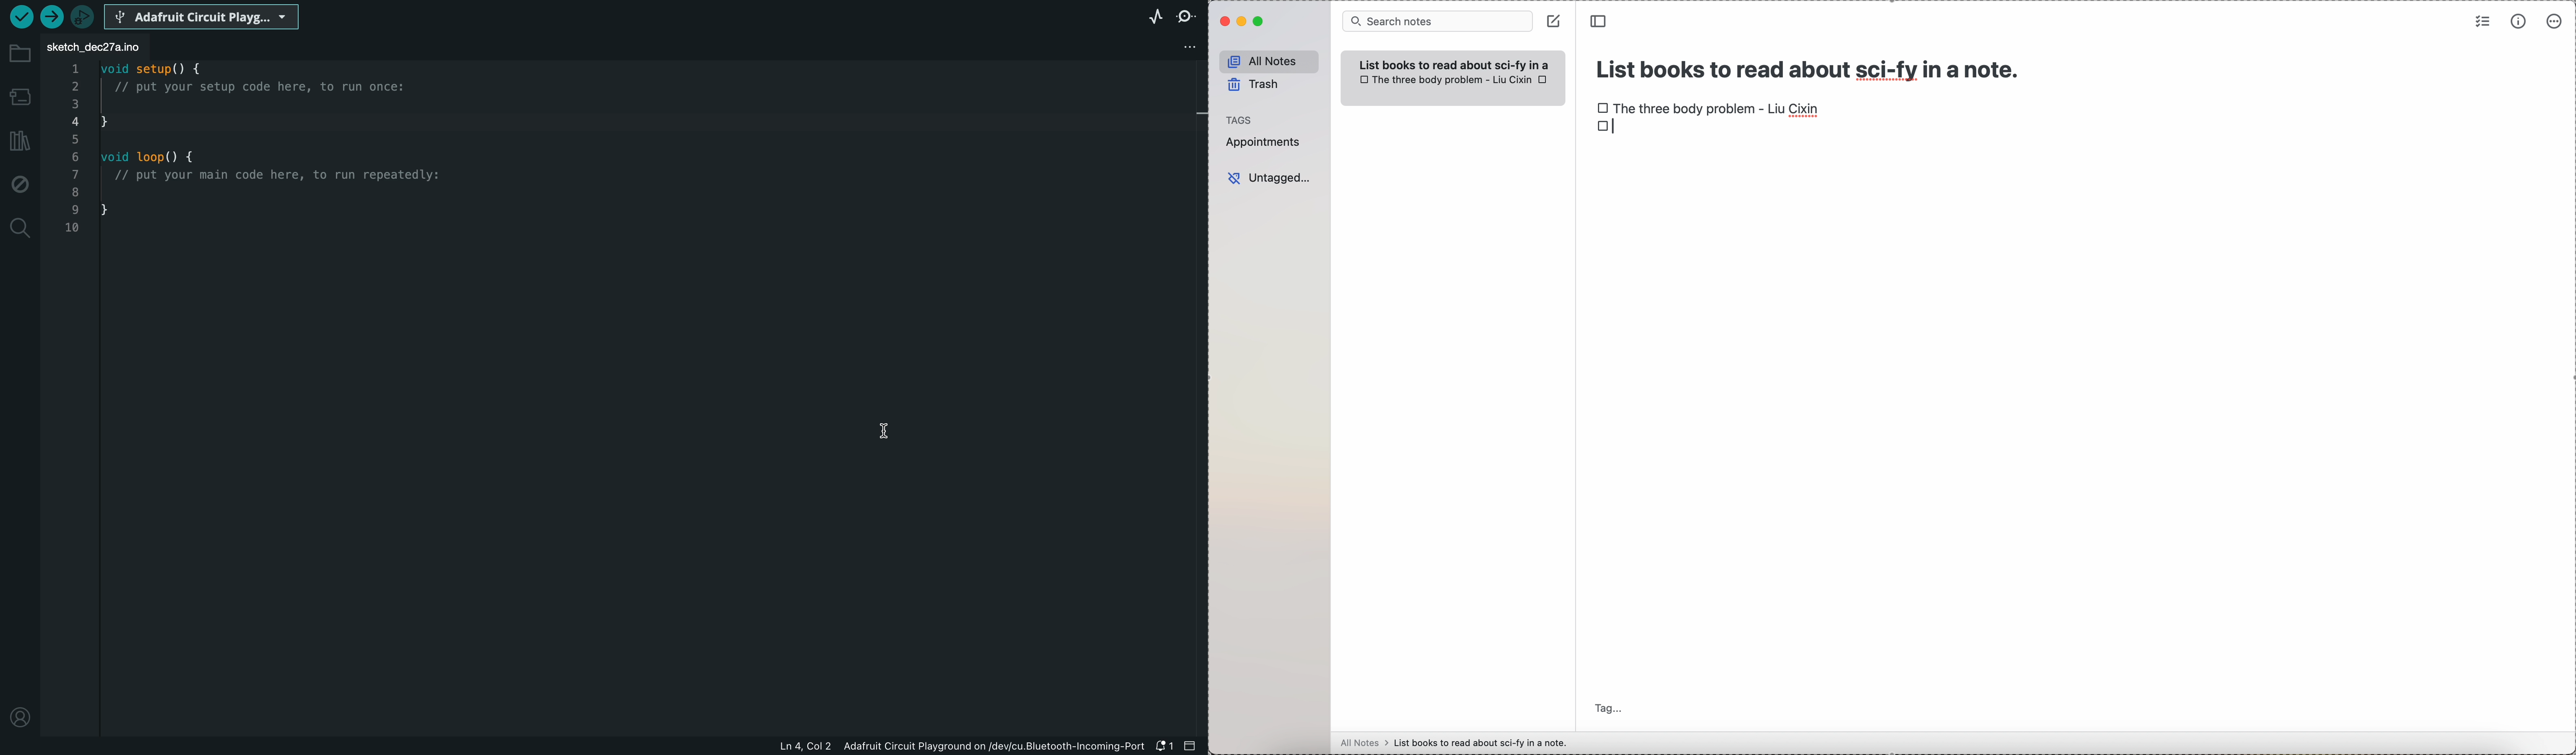  Describe the element at coordinates (1457, 742) in the screenshot. I see `all notes > List books to read about sci-fy in a note.` at that location.